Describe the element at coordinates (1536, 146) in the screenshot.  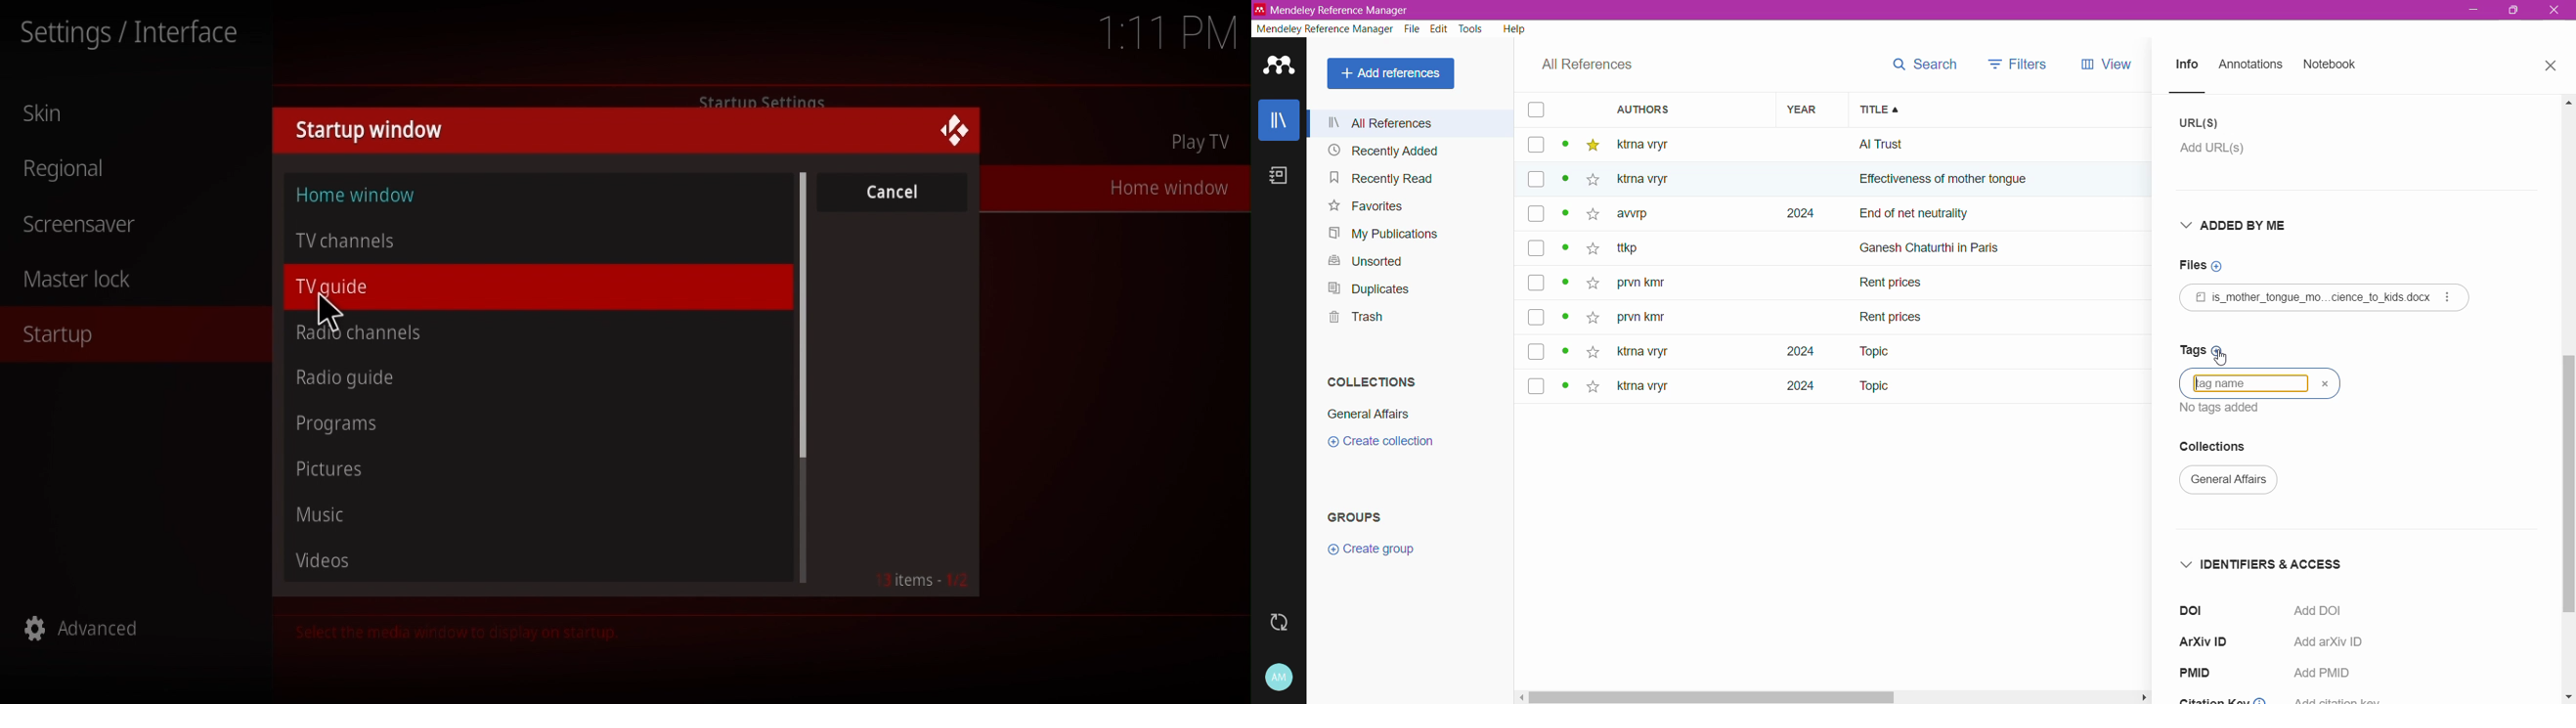
I see `box` at that location.